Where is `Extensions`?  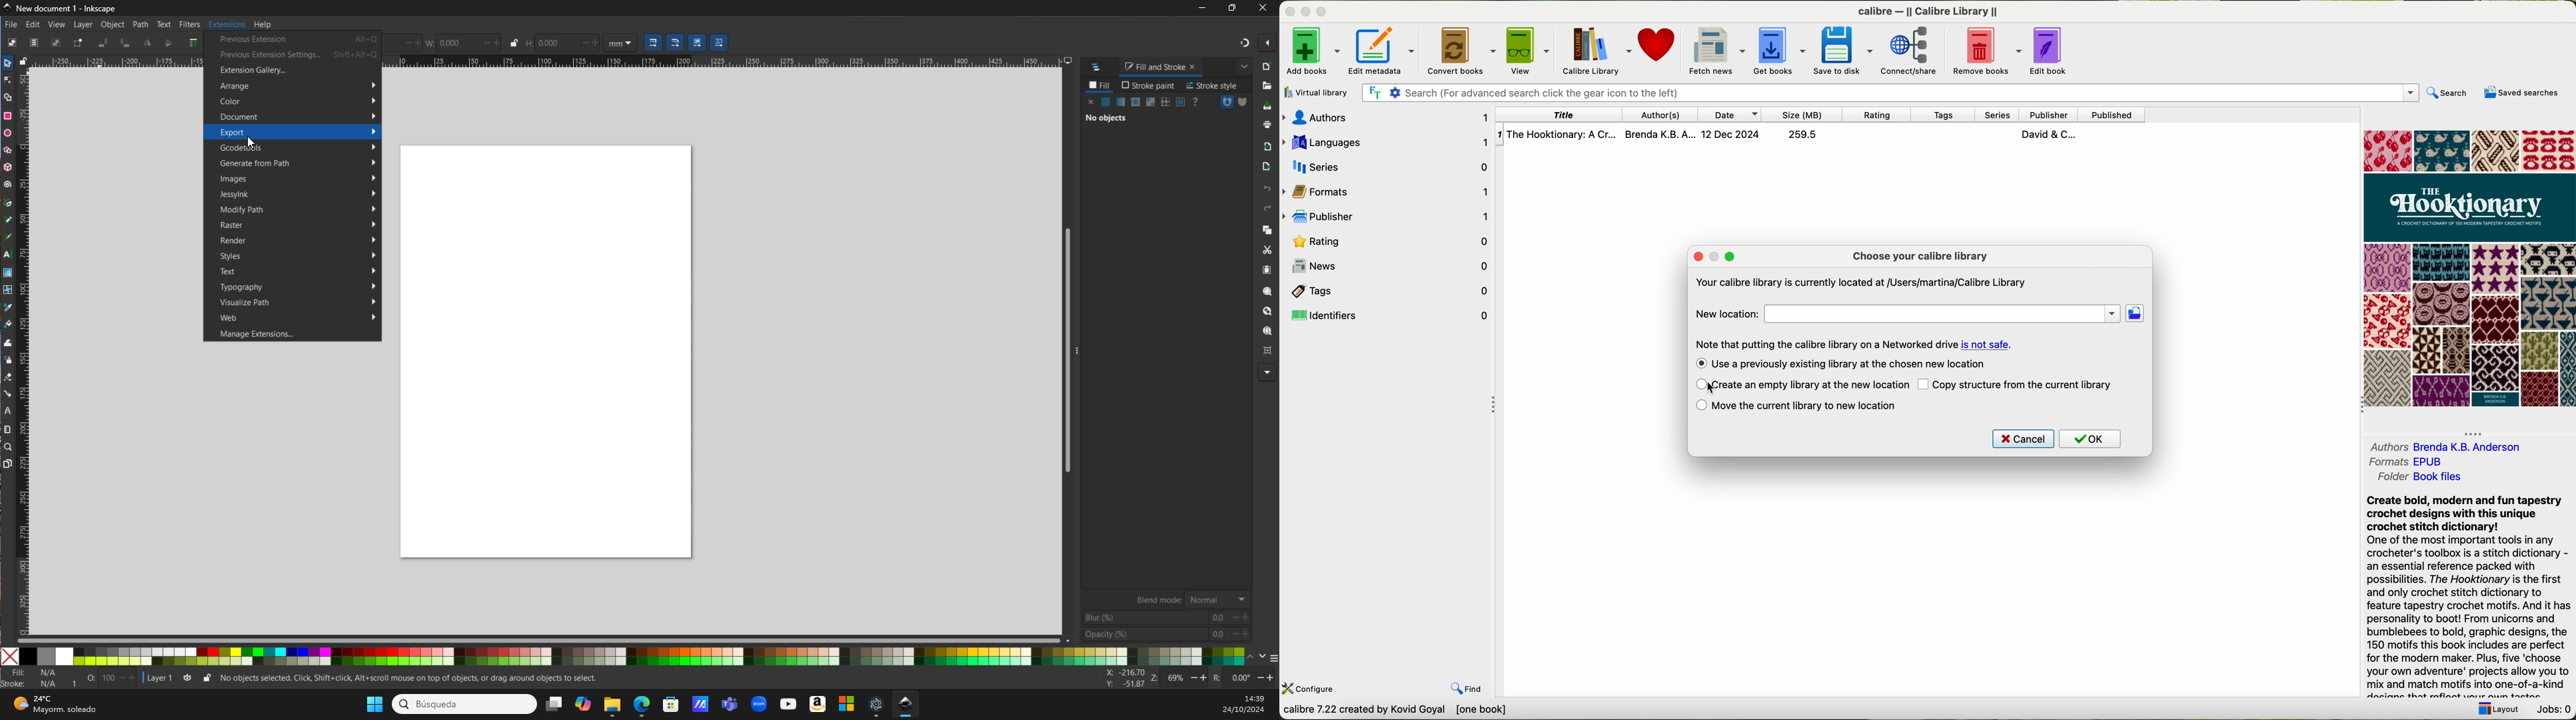 Extensions is located at coordinates (225, 24).